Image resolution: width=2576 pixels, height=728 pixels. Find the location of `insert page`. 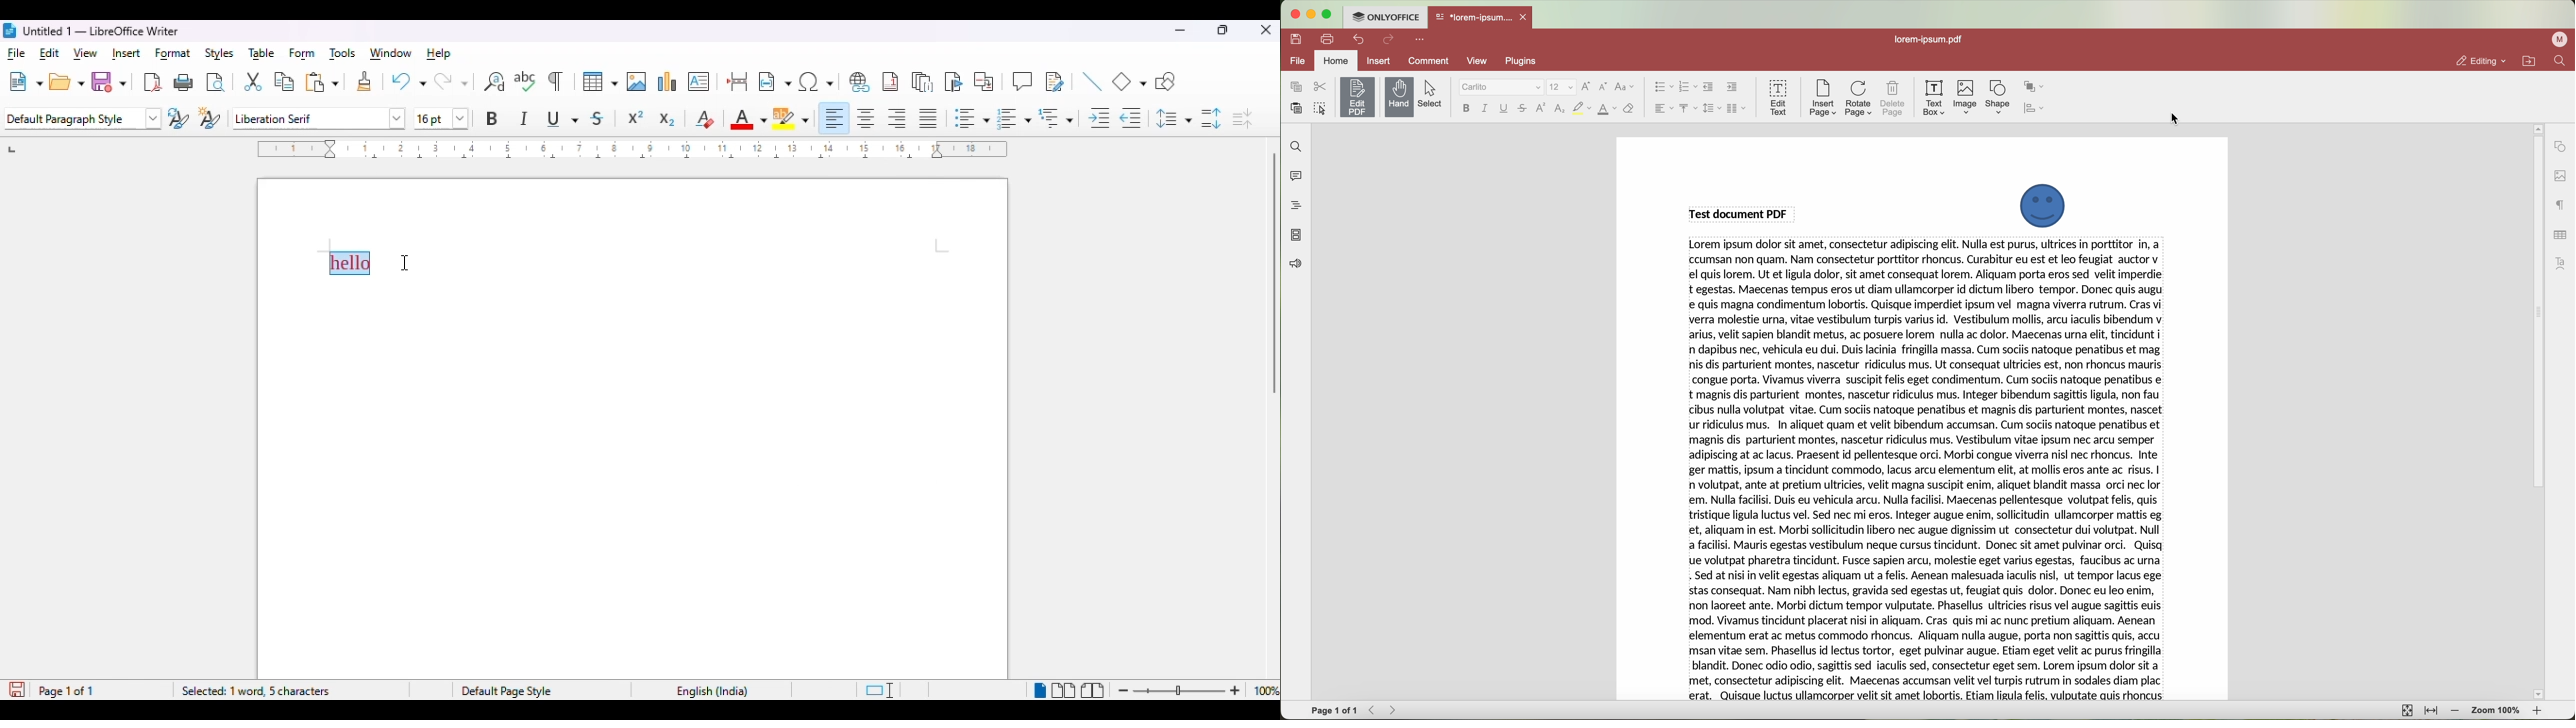

insert page is located at coordinates (1821, 98).